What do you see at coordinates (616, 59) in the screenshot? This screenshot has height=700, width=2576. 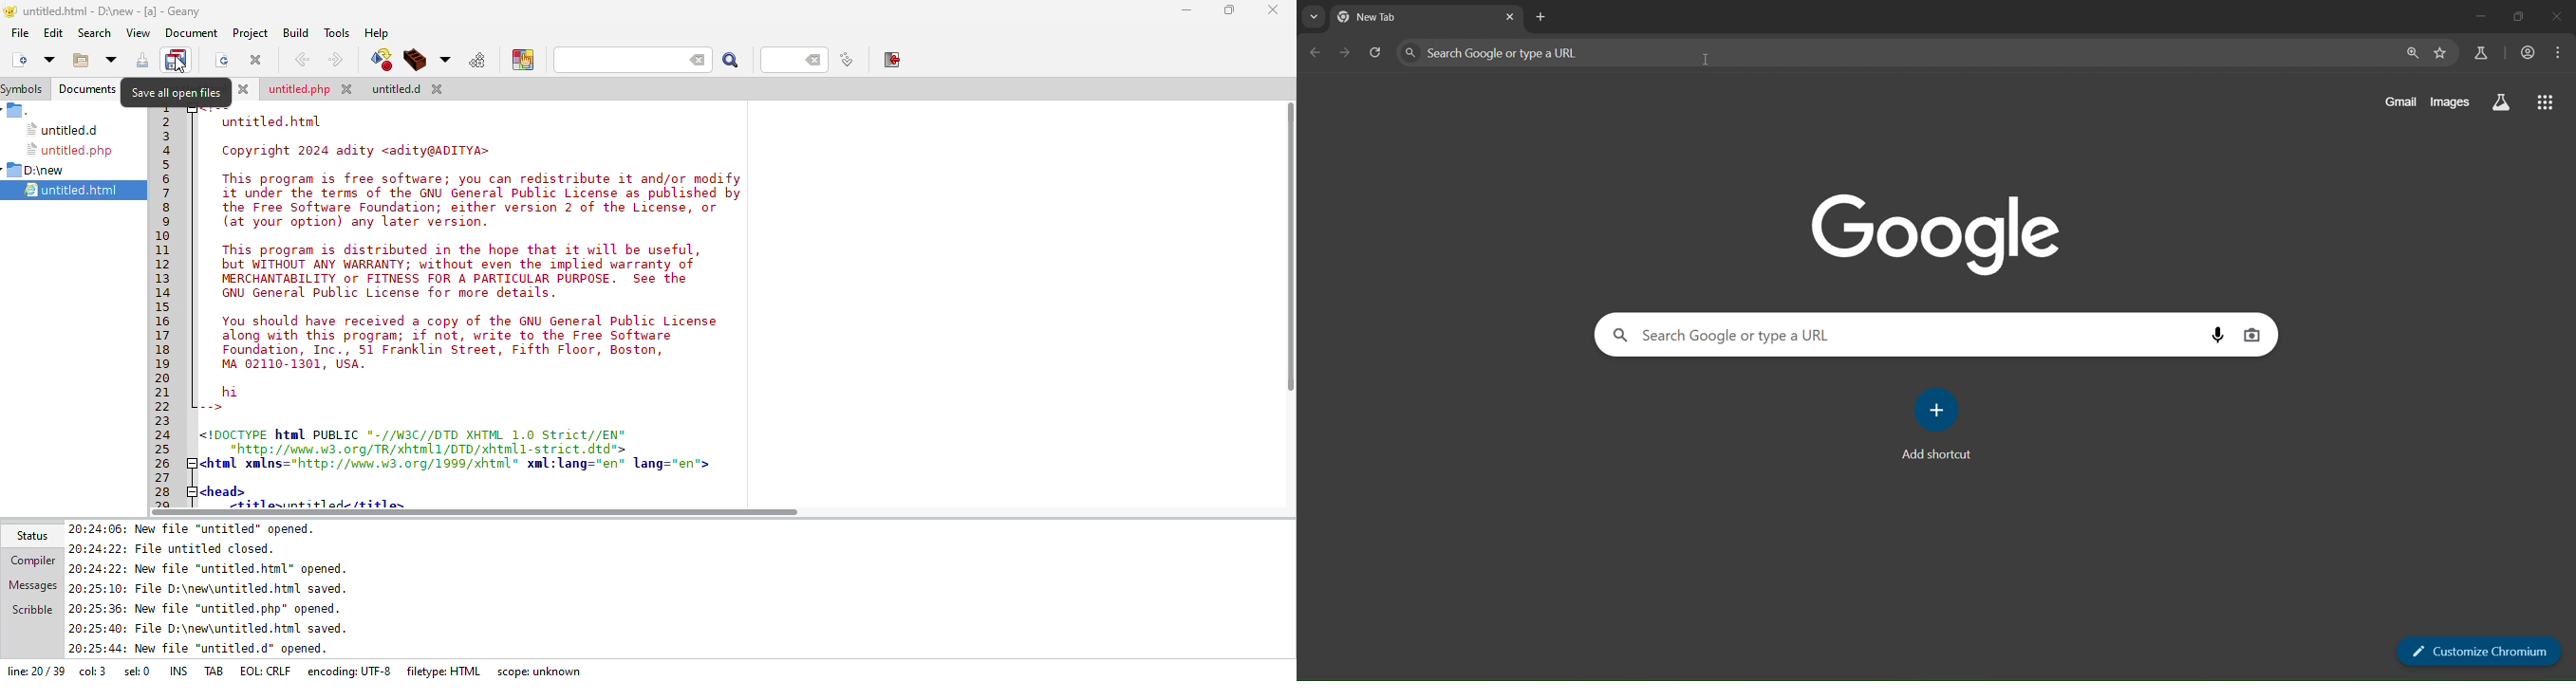 I see `search` at bounding box center [616, 59].